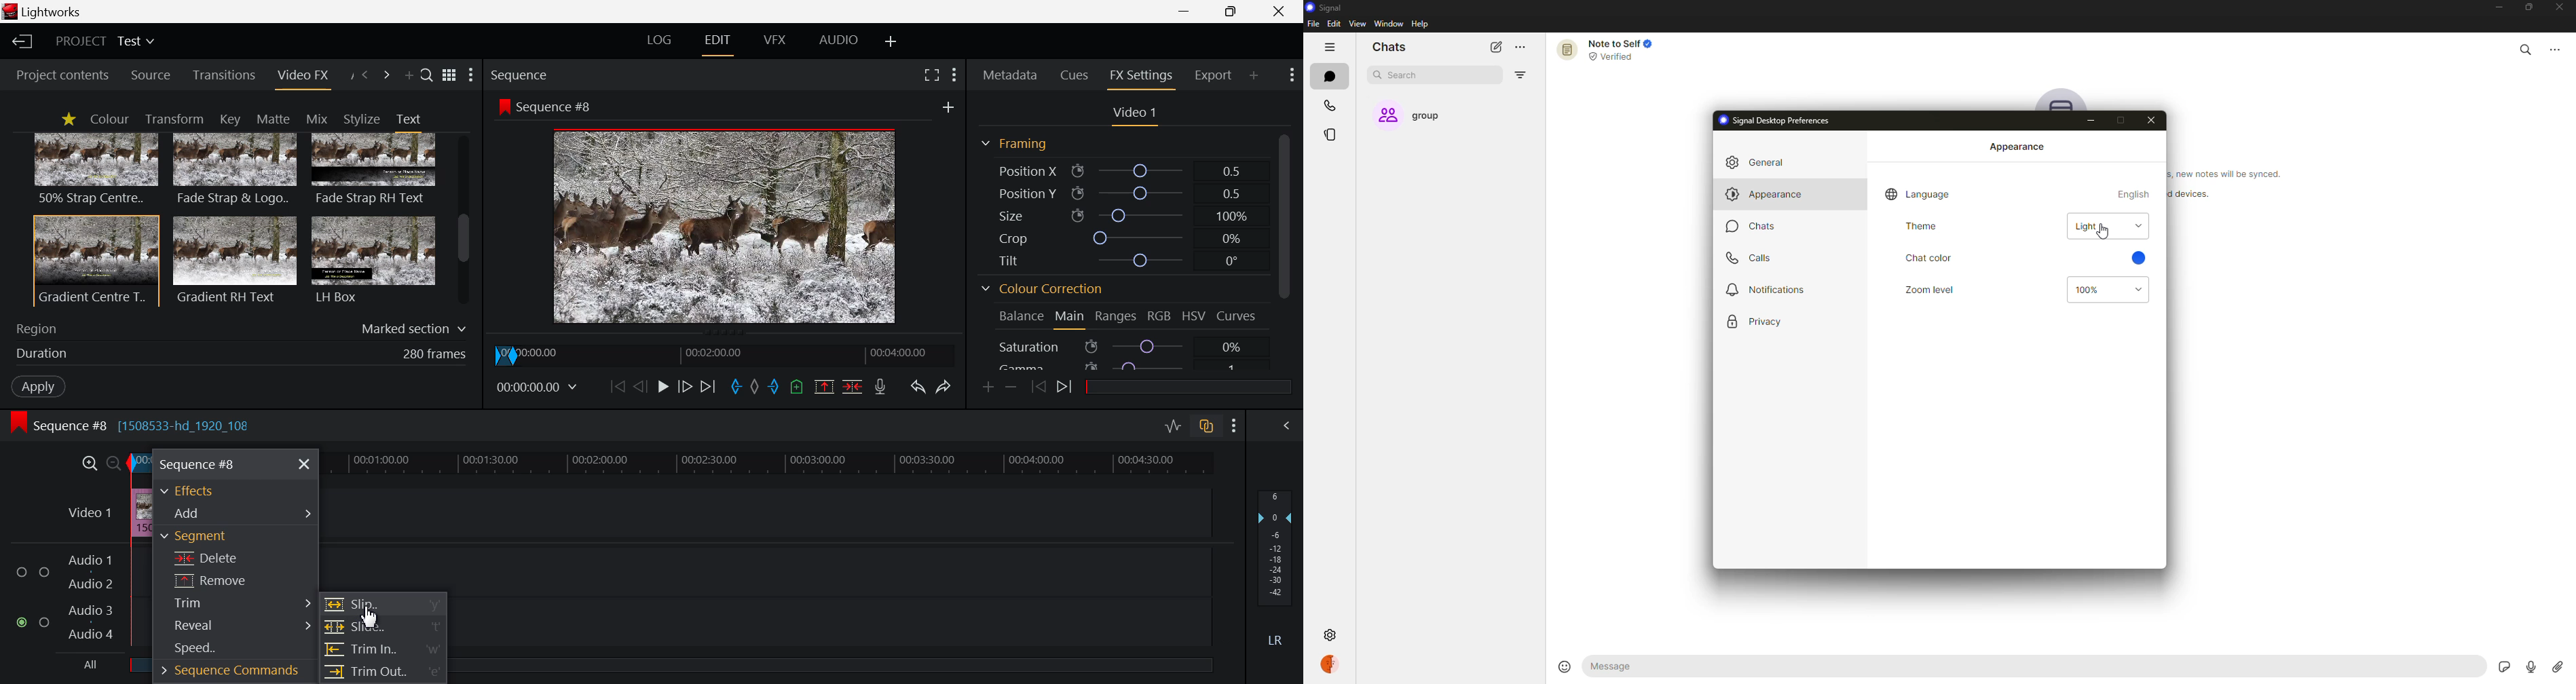 This screenshot has width=2576, height=700. What do you see at coordinates (1020, 143) in the screenshot?
I see `Framing Section` at bounding box center [1020, 143].